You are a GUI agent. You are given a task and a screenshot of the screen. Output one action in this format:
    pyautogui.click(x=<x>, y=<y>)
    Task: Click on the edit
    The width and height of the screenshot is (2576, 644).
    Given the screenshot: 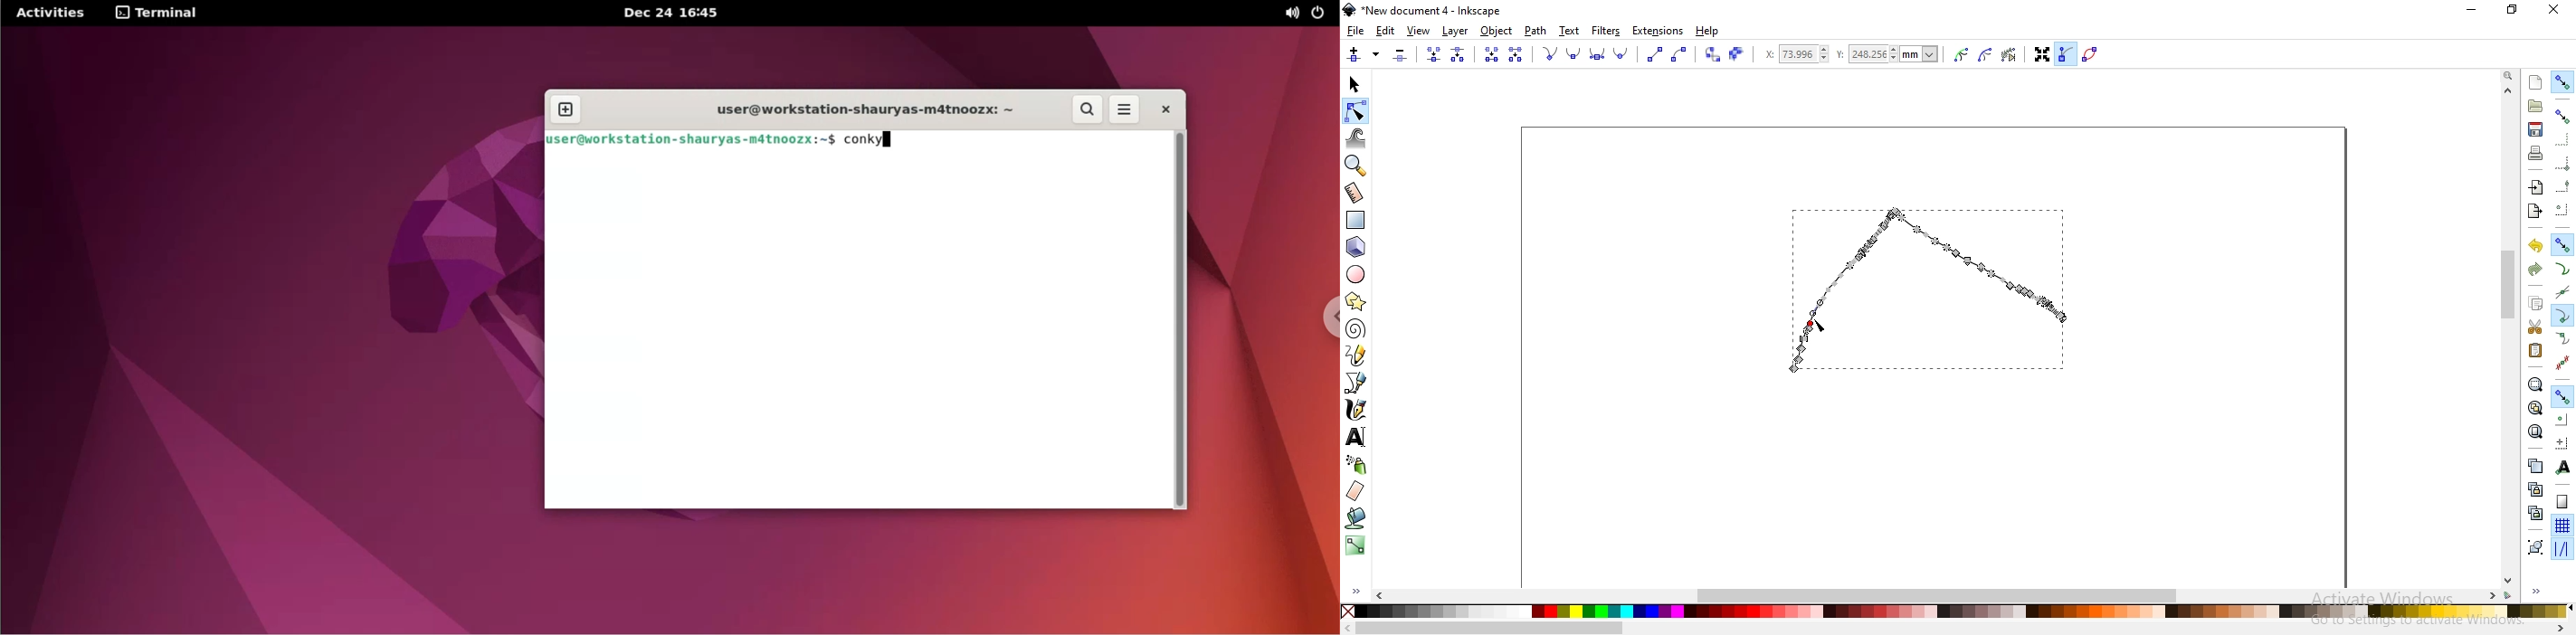 What is the action you would take?
    pyautogui.click(x=1385, y=33)
    